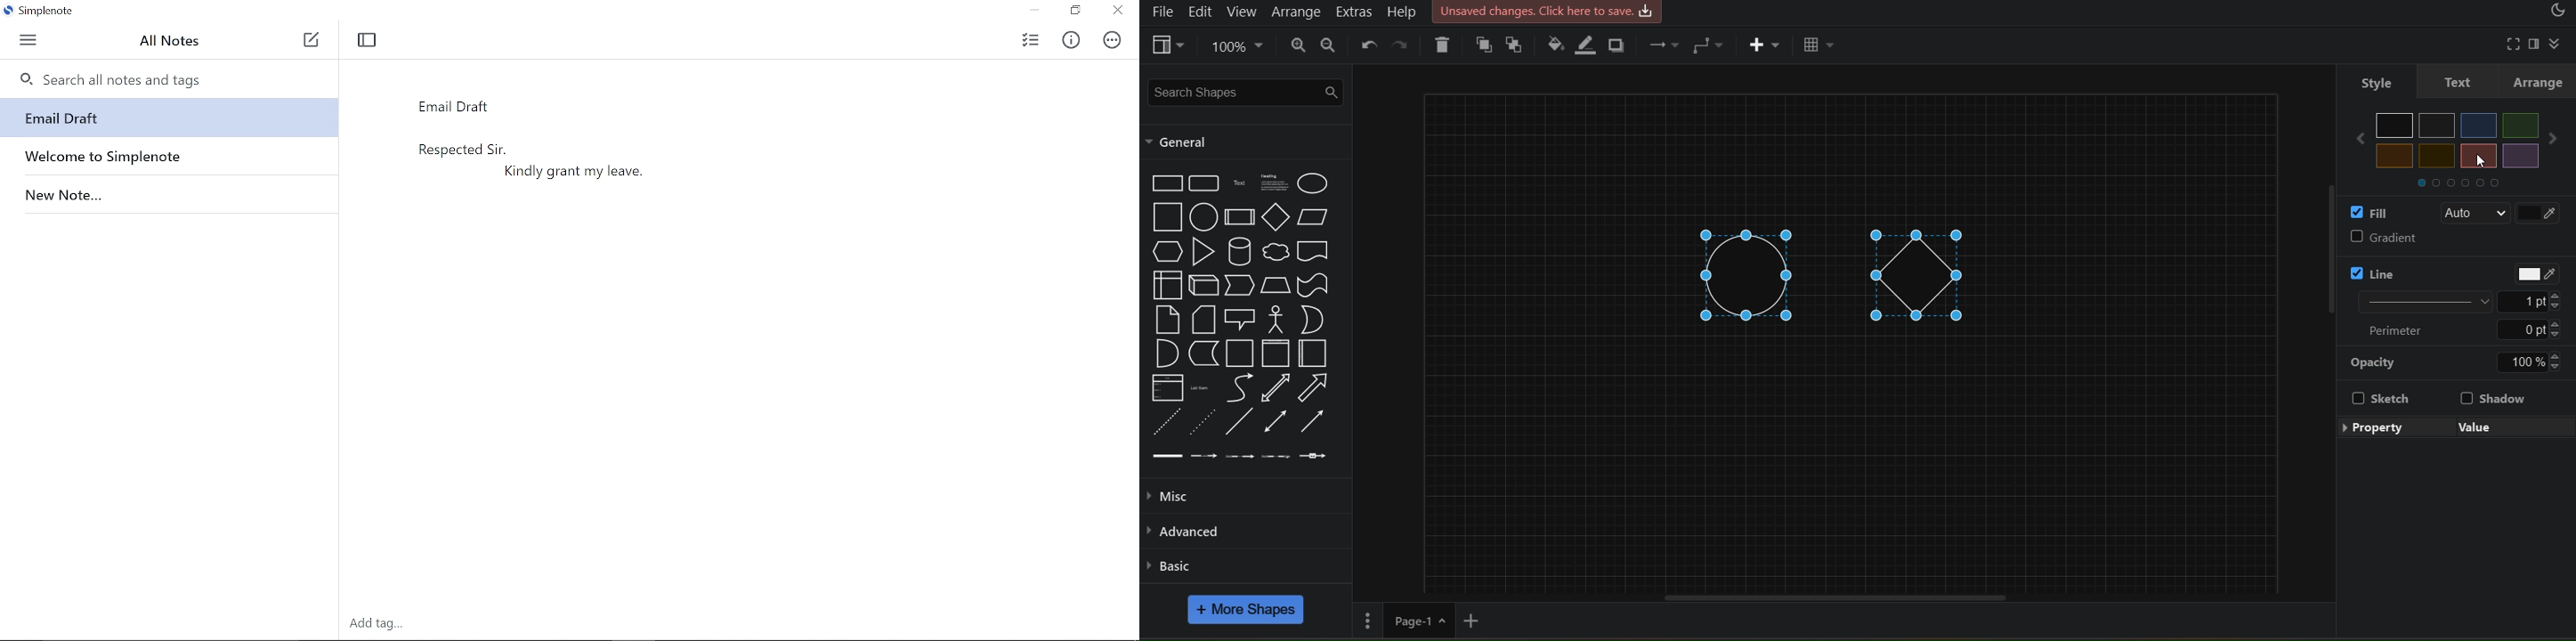 The image size is (2576, 644). I want to click on file, so click(1163, 11).